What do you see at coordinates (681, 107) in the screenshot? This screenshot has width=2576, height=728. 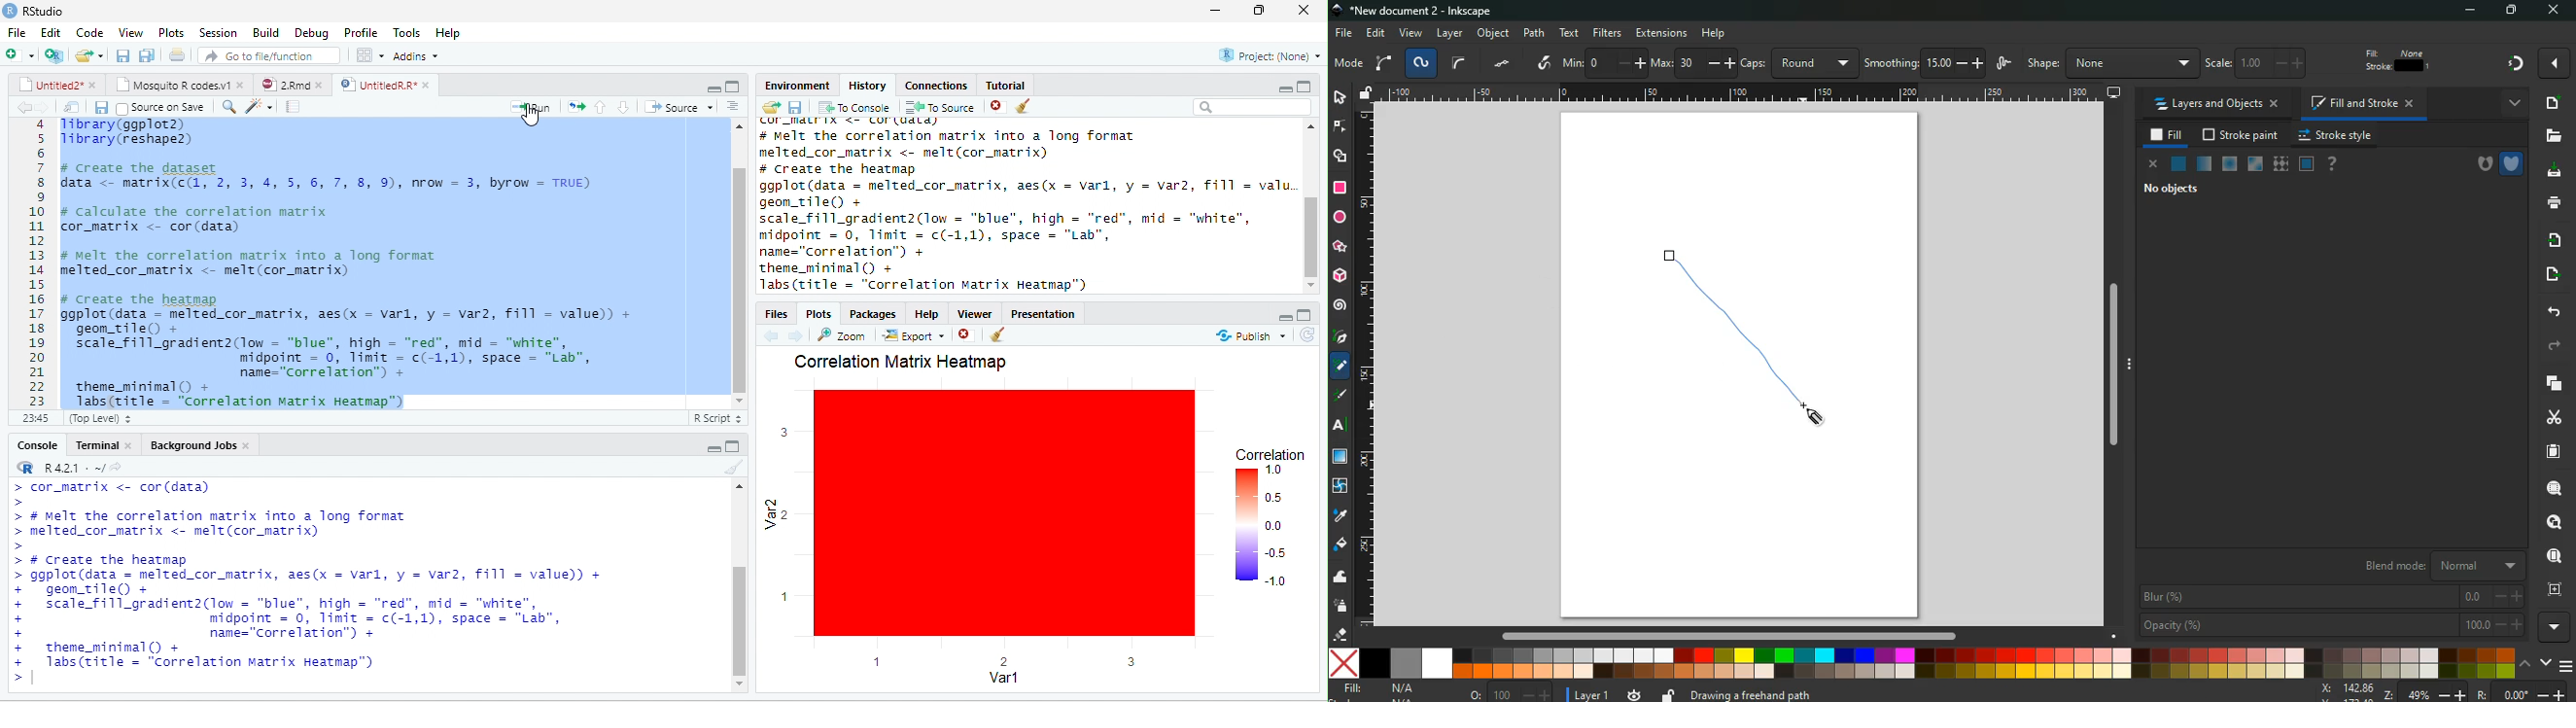 I see `source` at bounding box center [681, 107].